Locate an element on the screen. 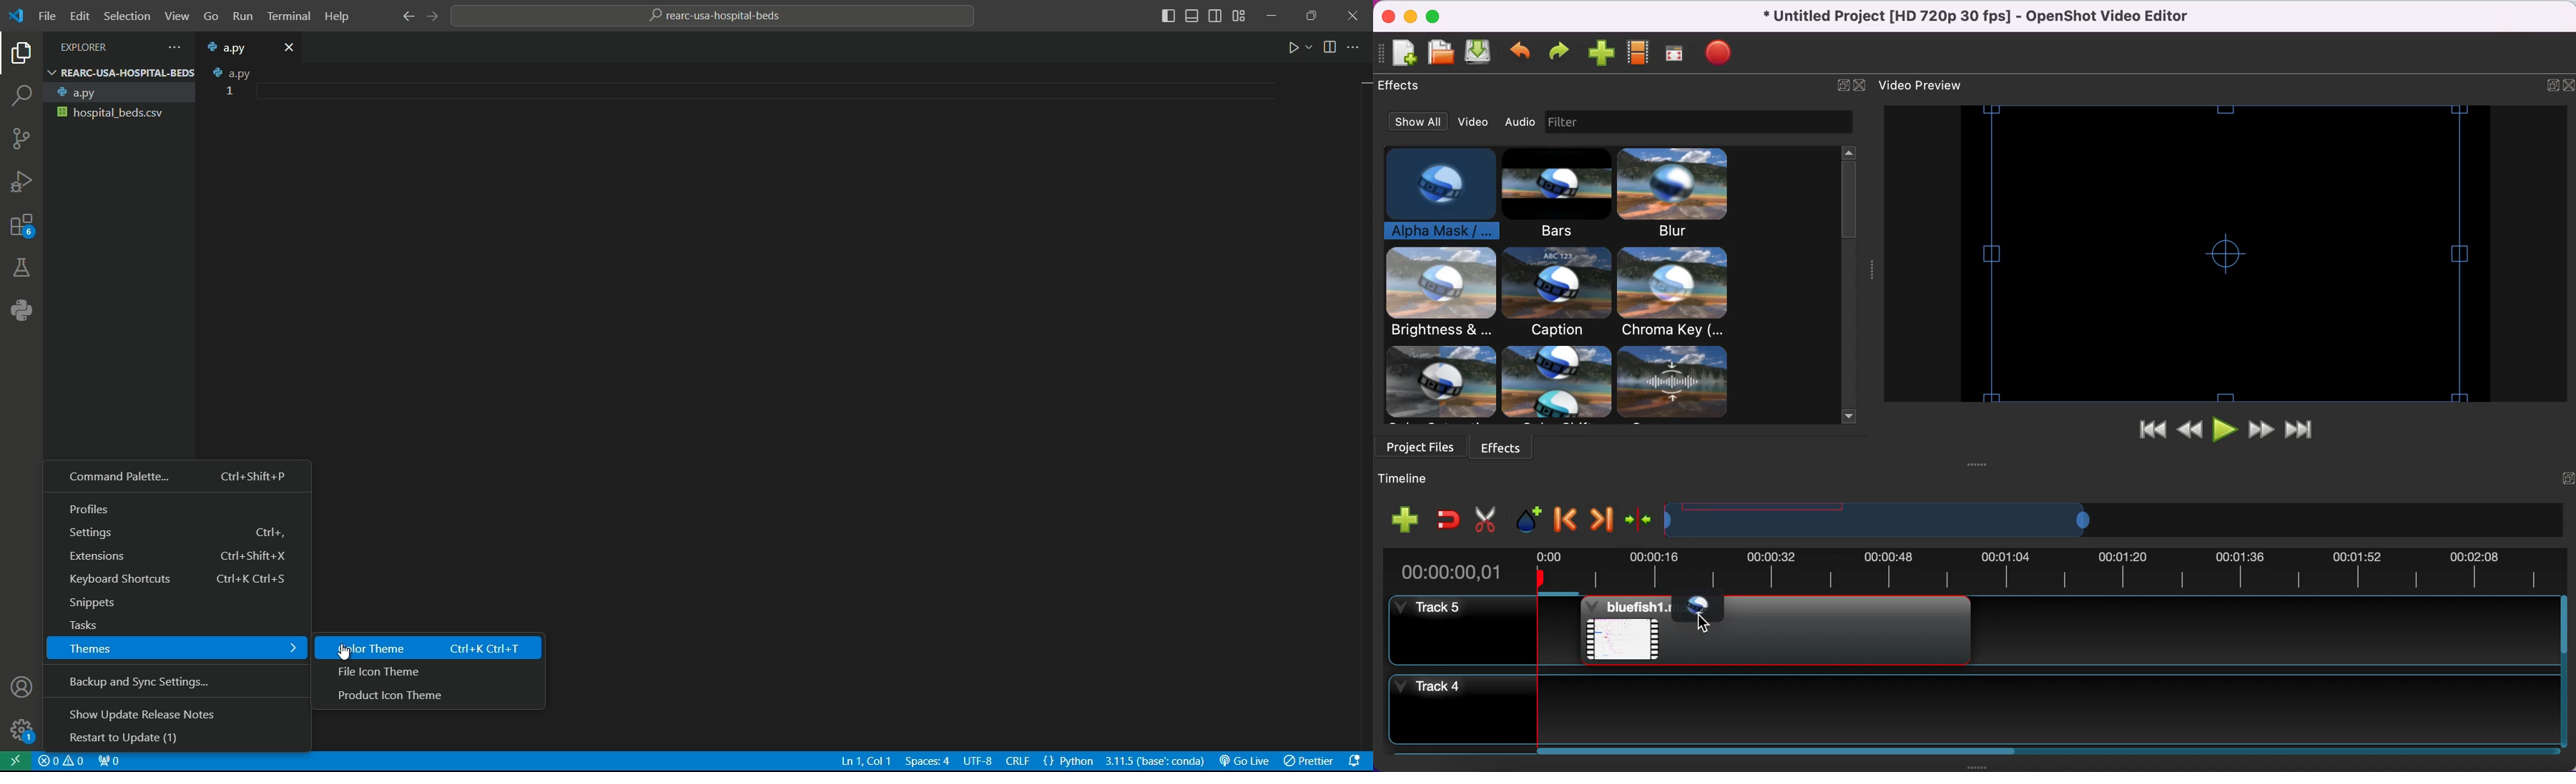  go menu is located at coordinates (210, 18).